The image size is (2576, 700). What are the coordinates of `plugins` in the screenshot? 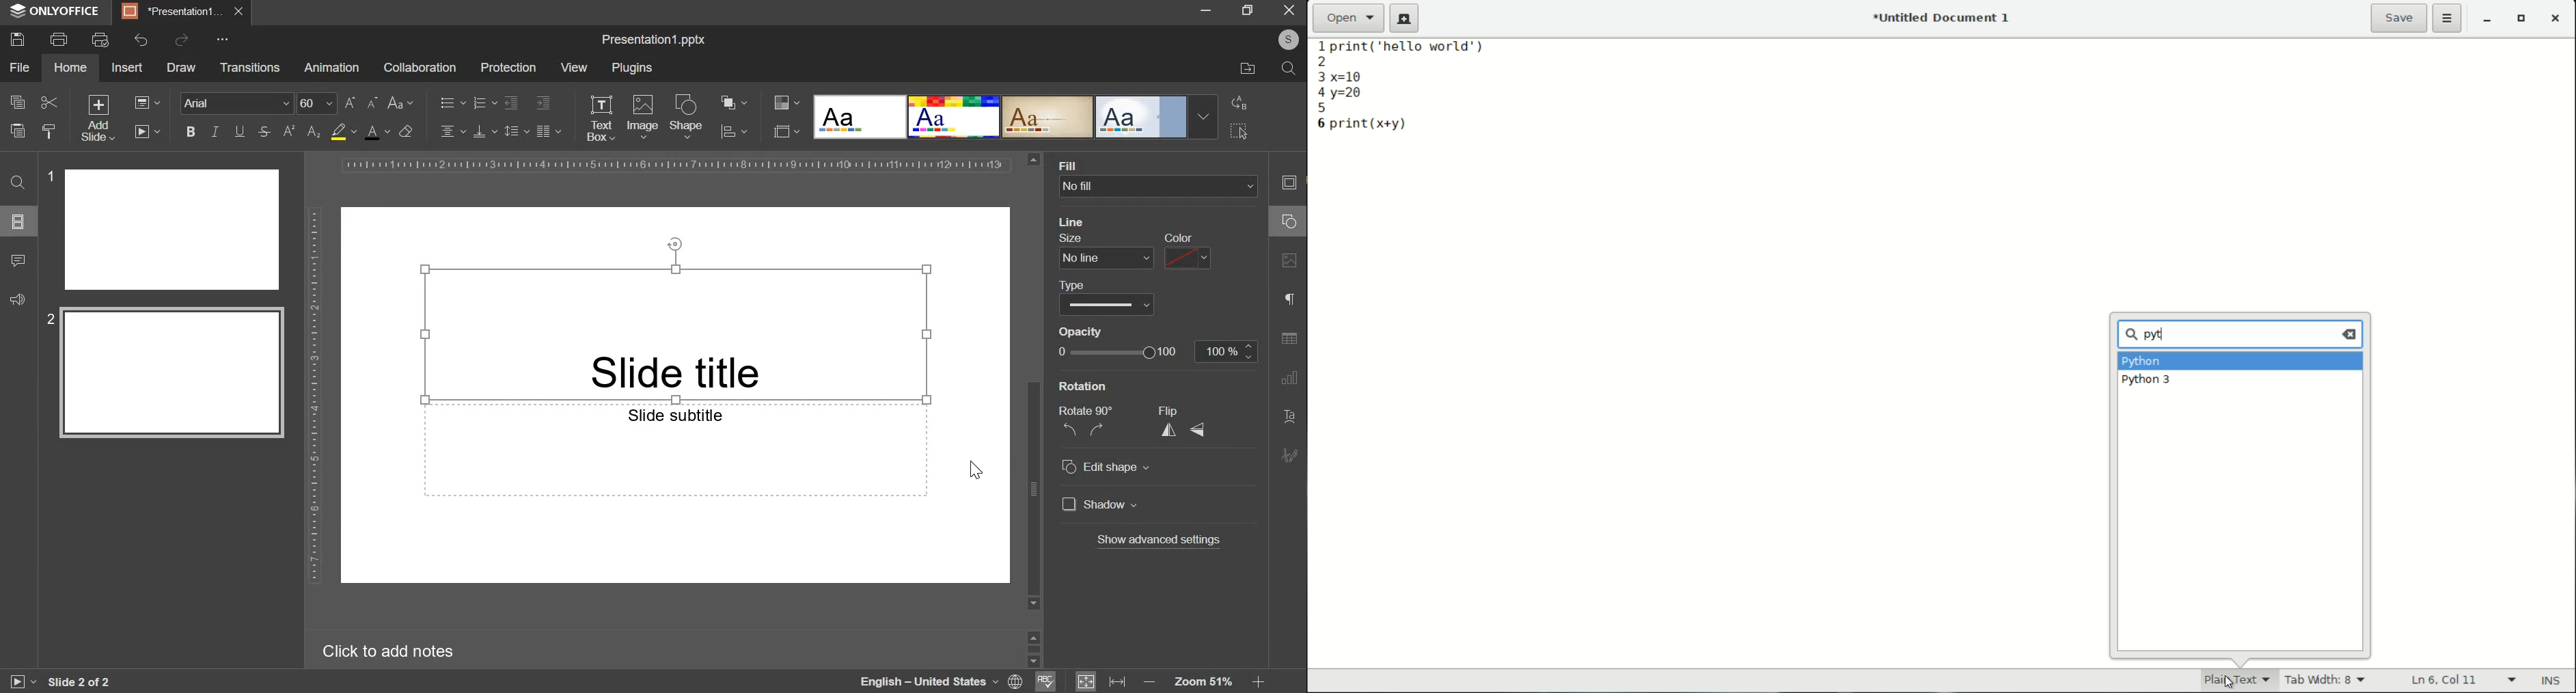 It's located at (632, 68).